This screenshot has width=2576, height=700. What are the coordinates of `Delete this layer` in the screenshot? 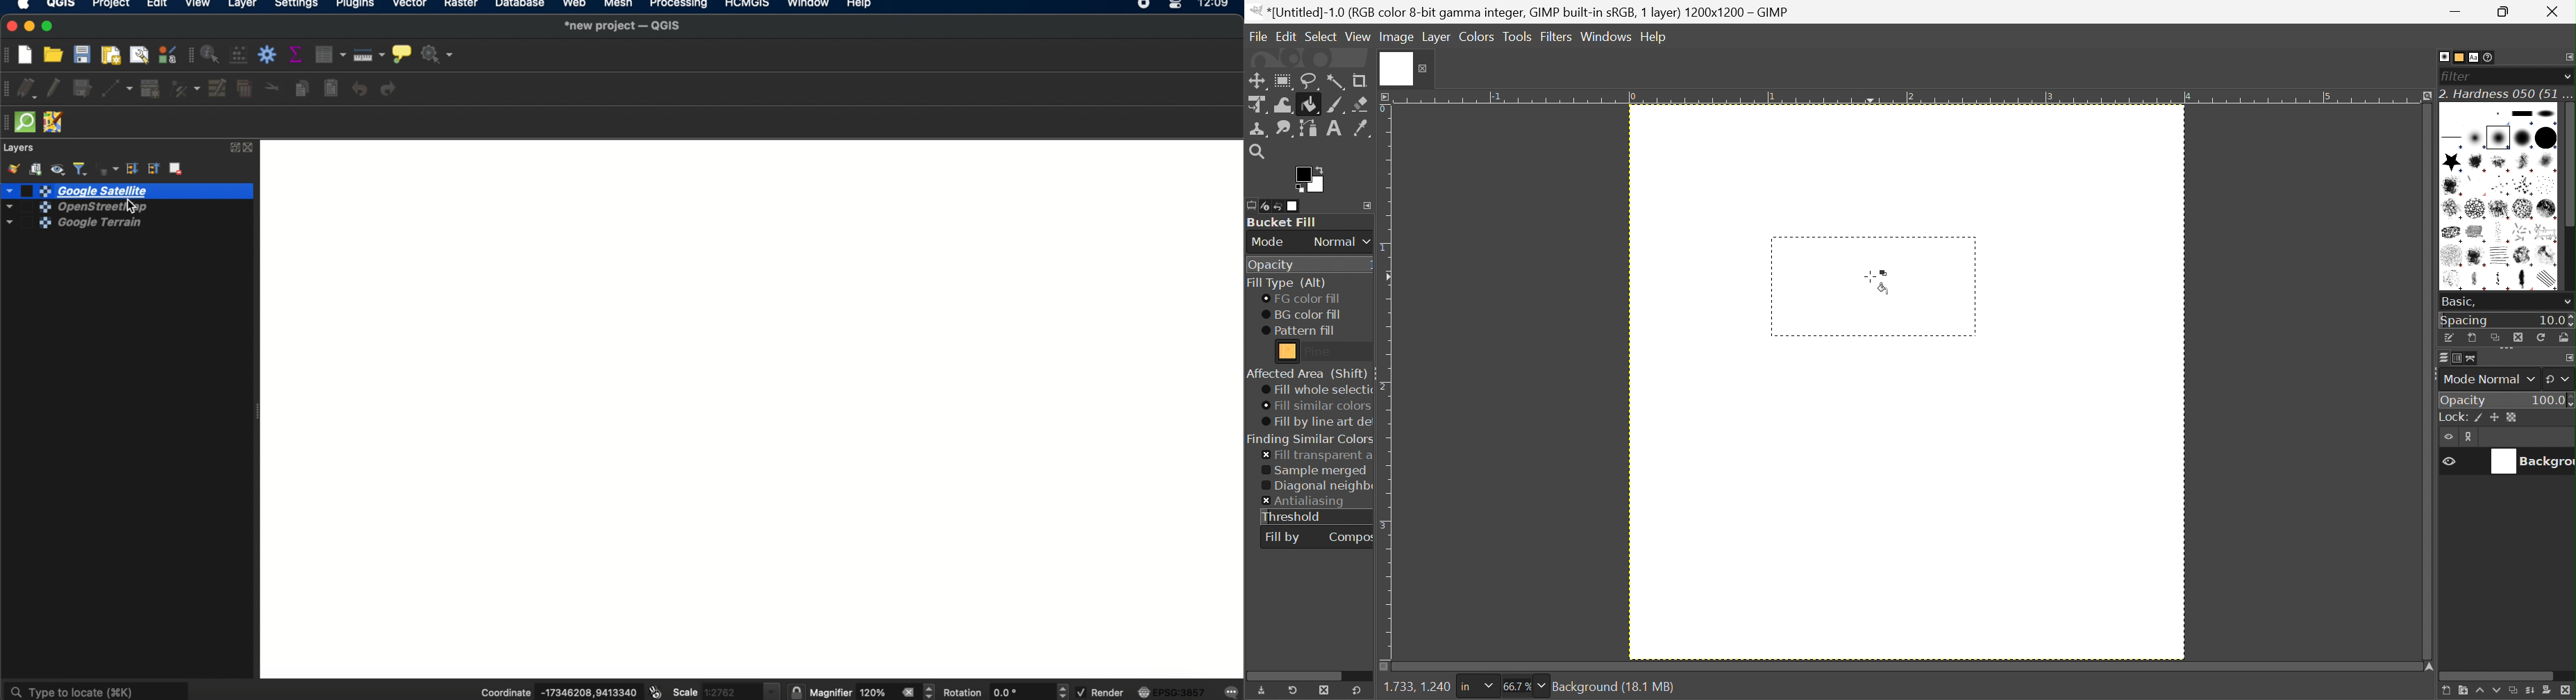 It's located at (2567, 691).